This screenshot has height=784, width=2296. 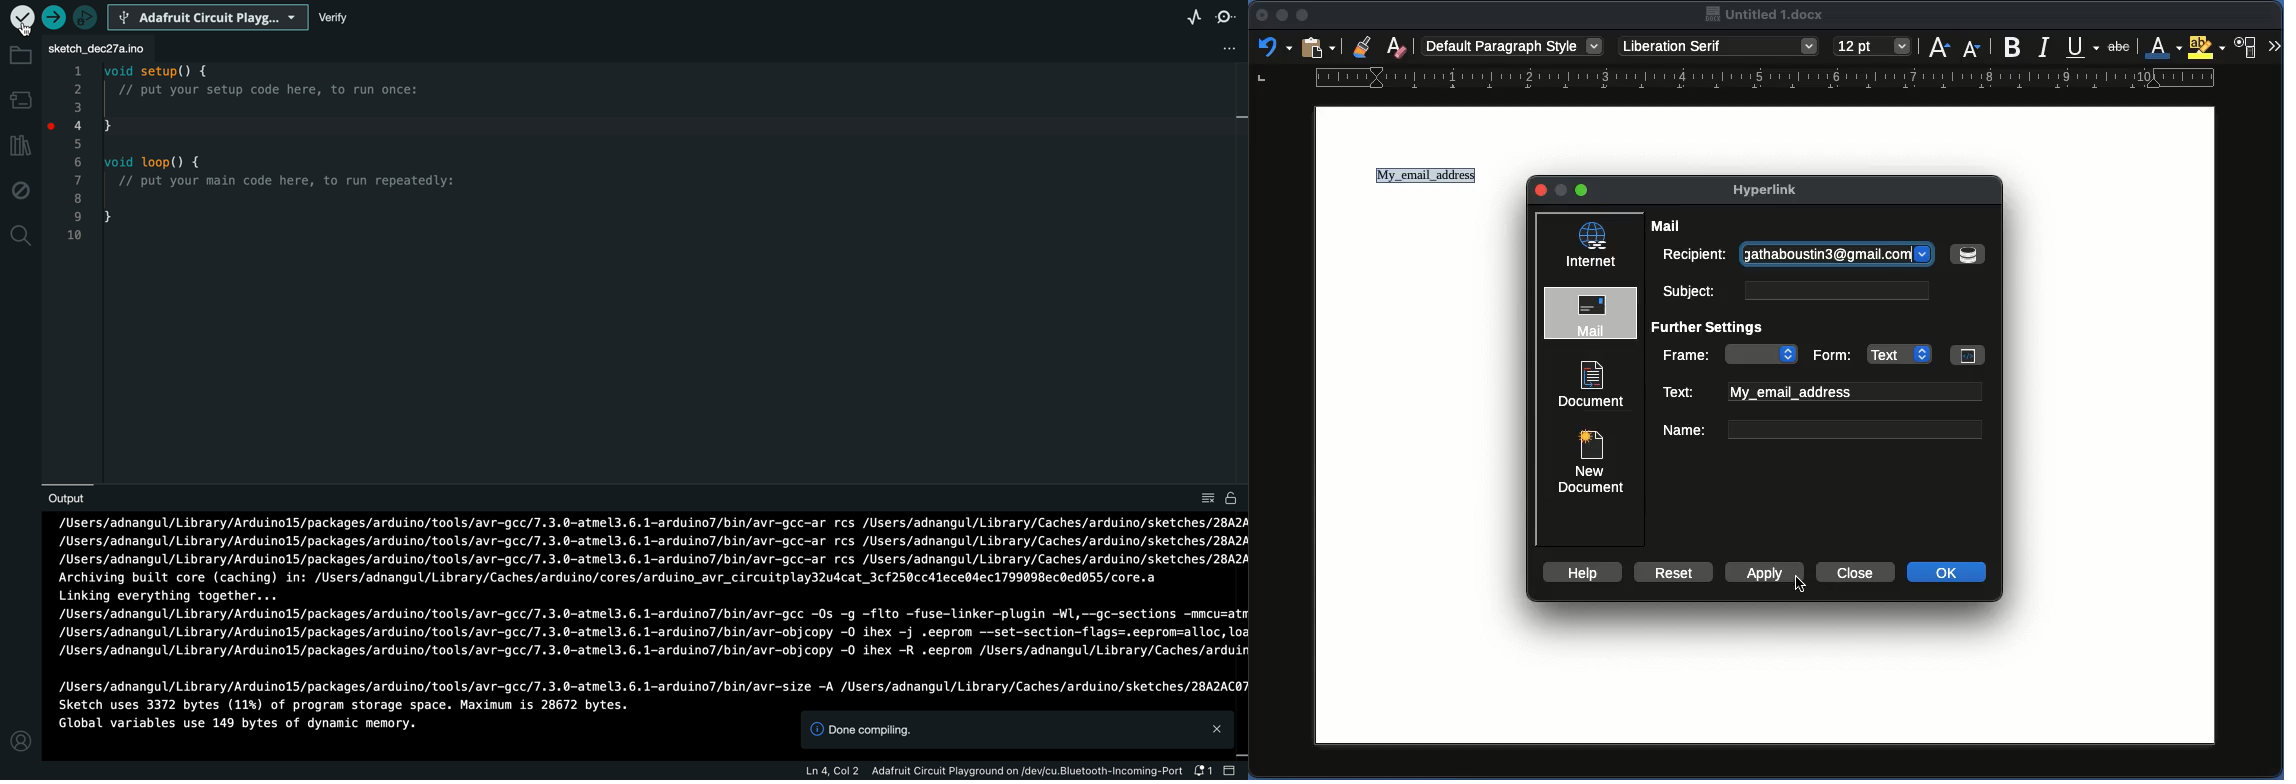 I want to click on cursor, so click(x=1797, y=587).